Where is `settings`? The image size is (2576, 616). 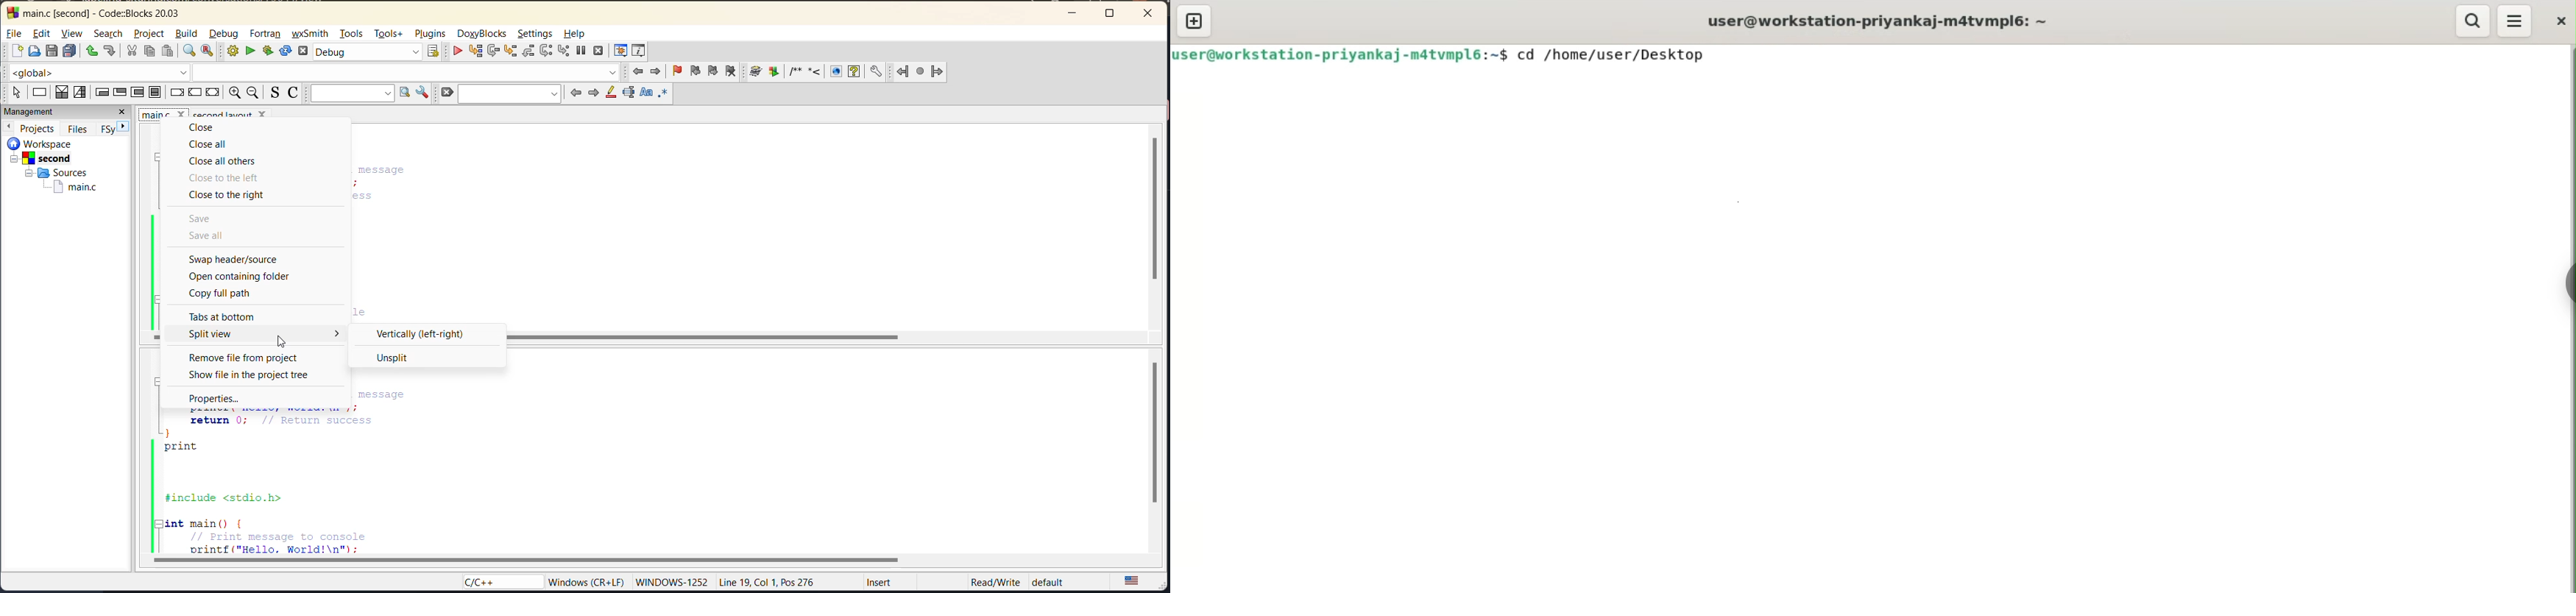 settings is located at coordinates (536, 34).